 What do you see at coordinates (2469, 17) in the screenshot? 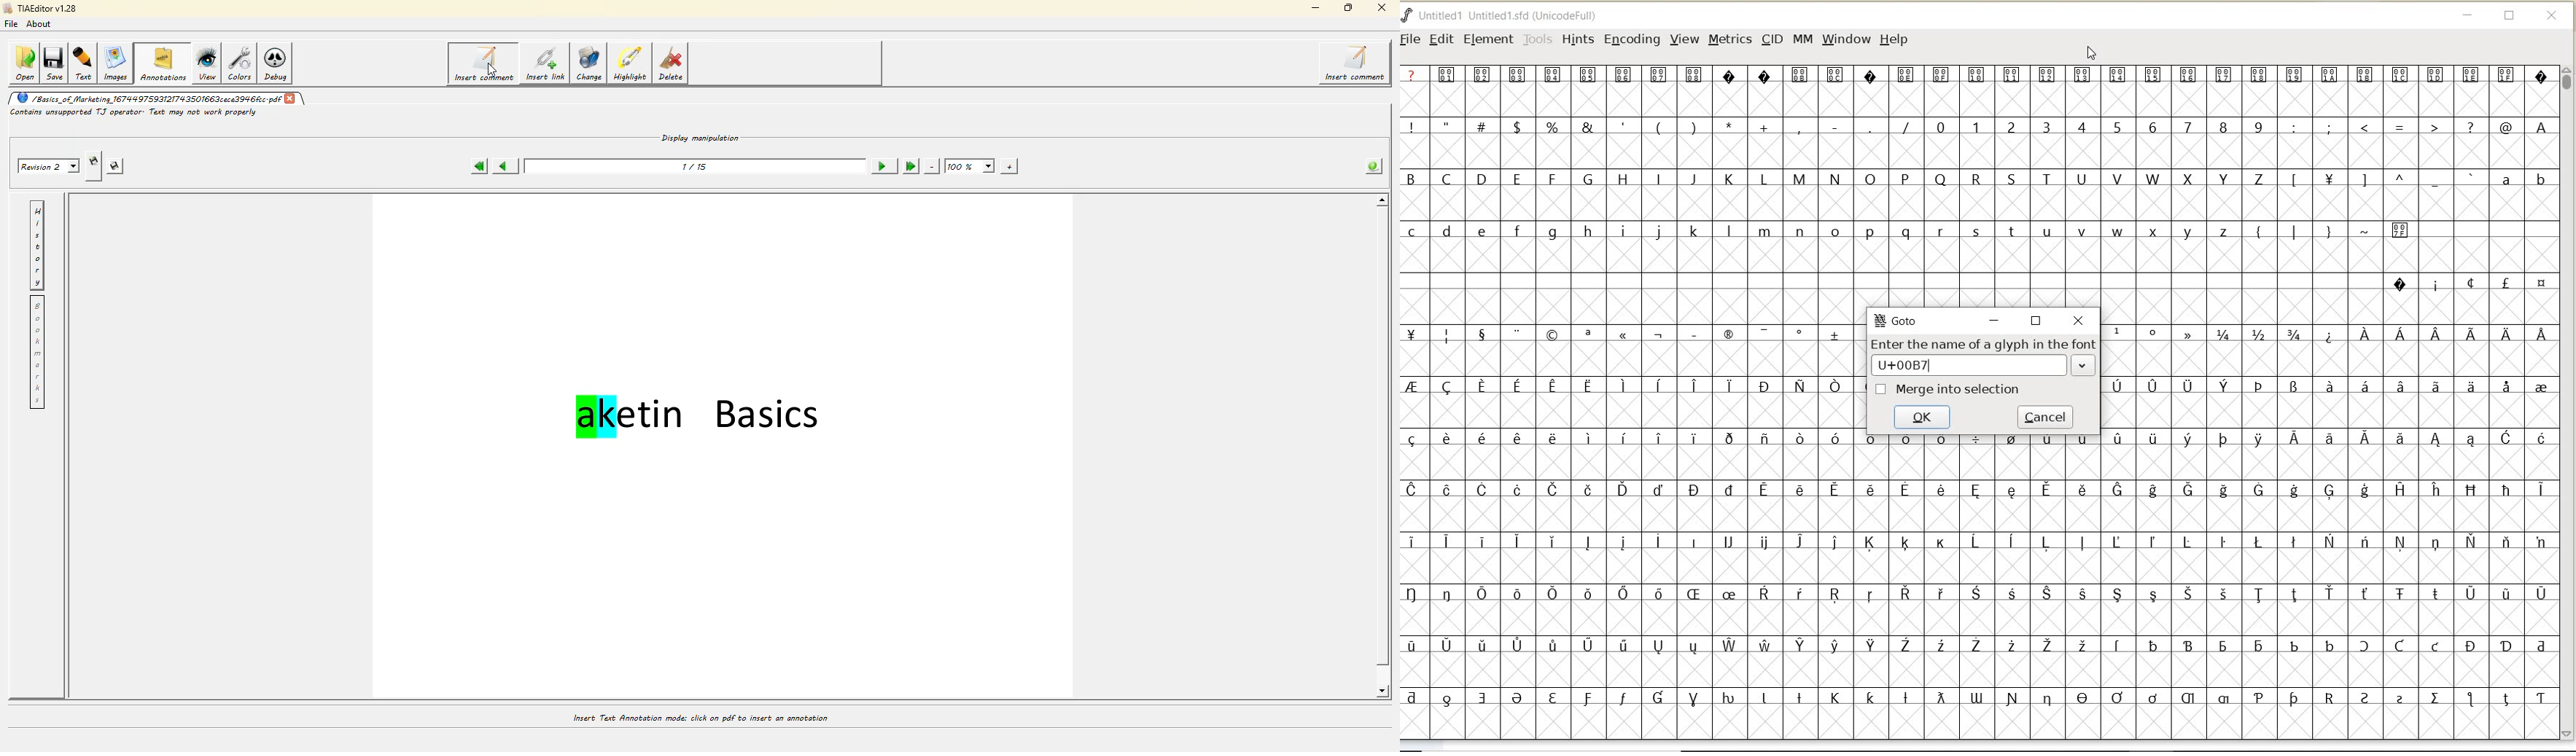
I see `MINIMIZE` at bounding box center [2469, 17].